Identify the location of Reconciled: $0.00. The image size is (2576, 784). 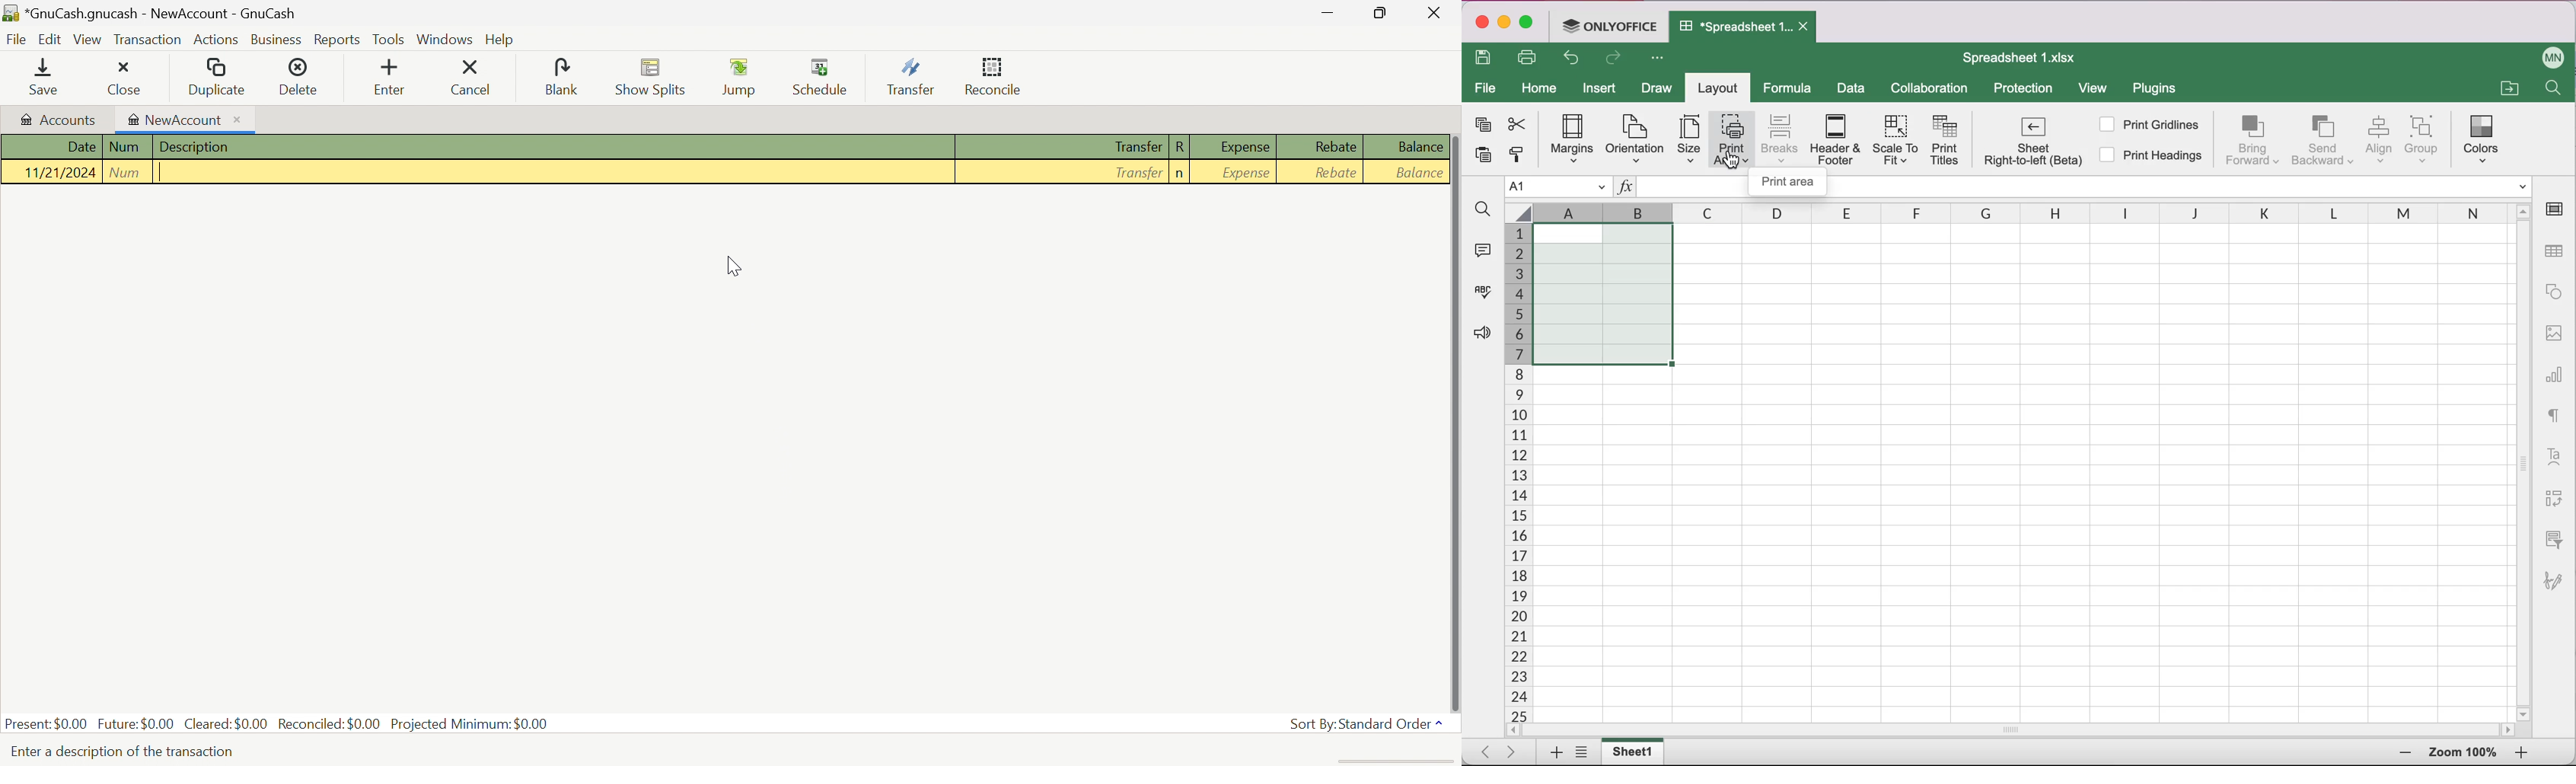
(330, 724).